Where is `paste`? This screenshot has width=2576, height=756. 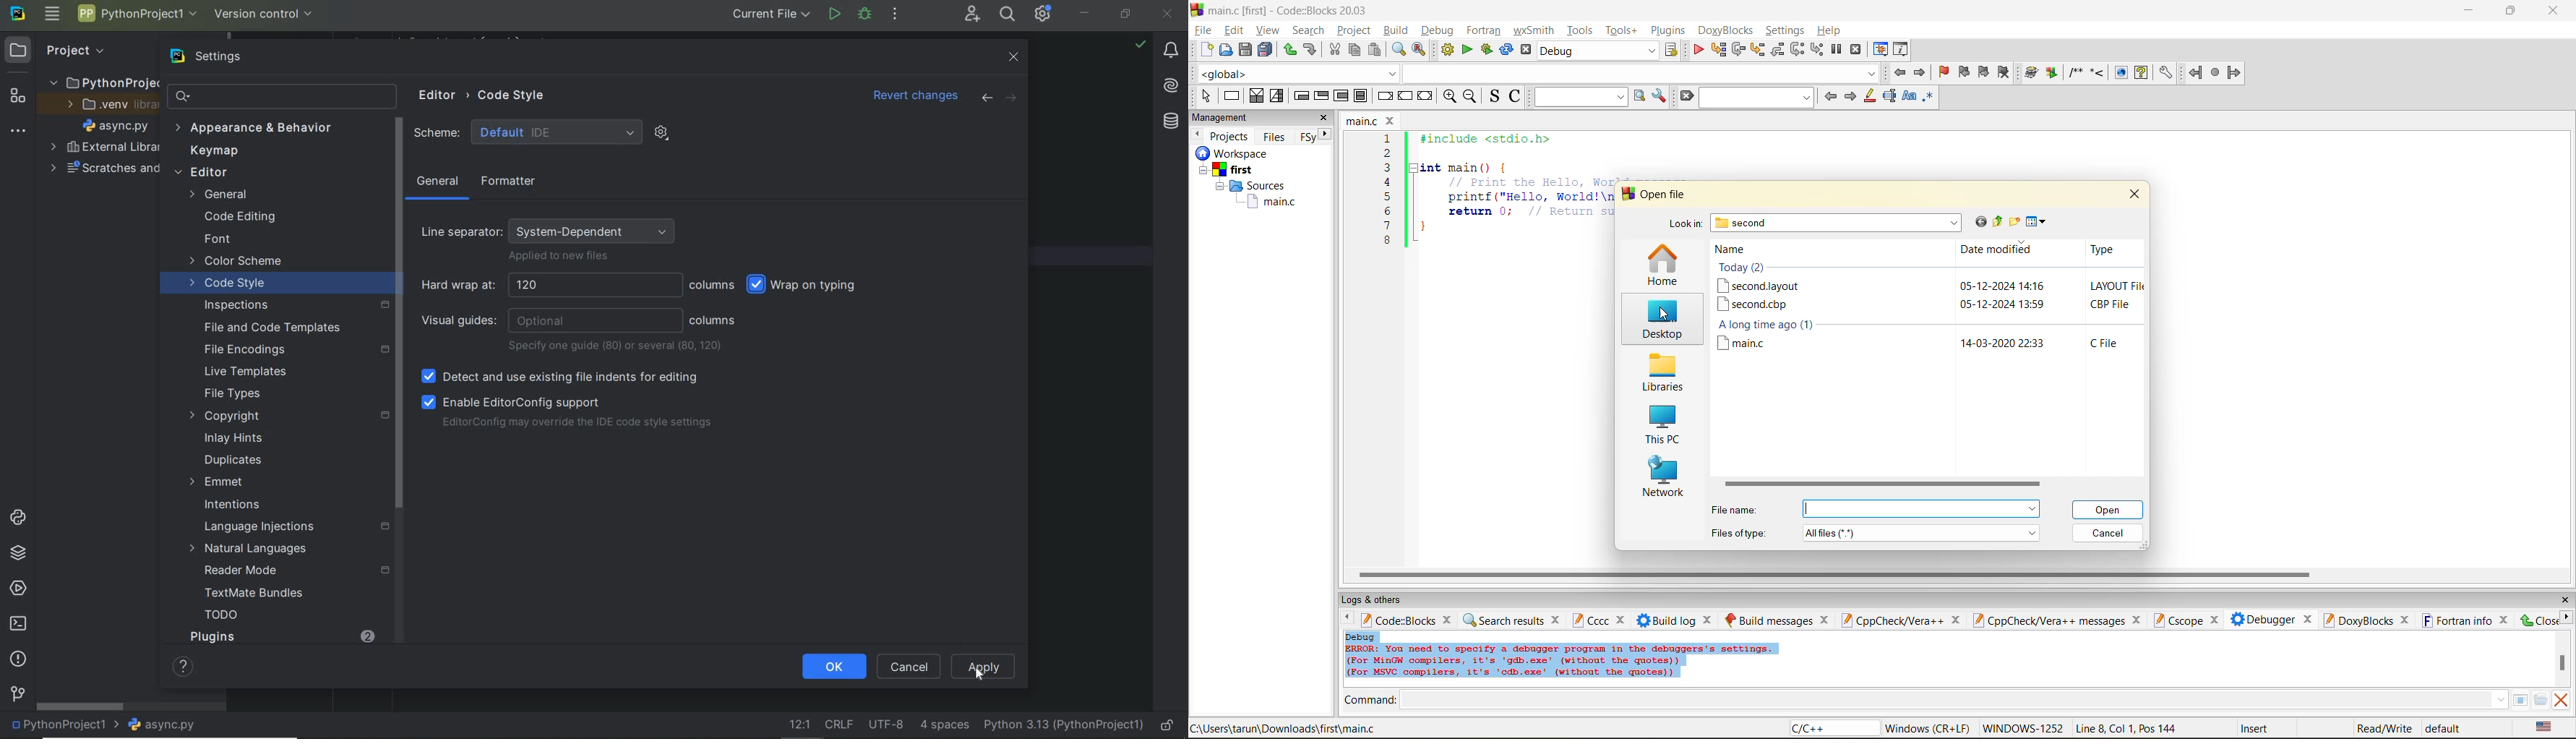
paste is located at coordinates (1375, 50).